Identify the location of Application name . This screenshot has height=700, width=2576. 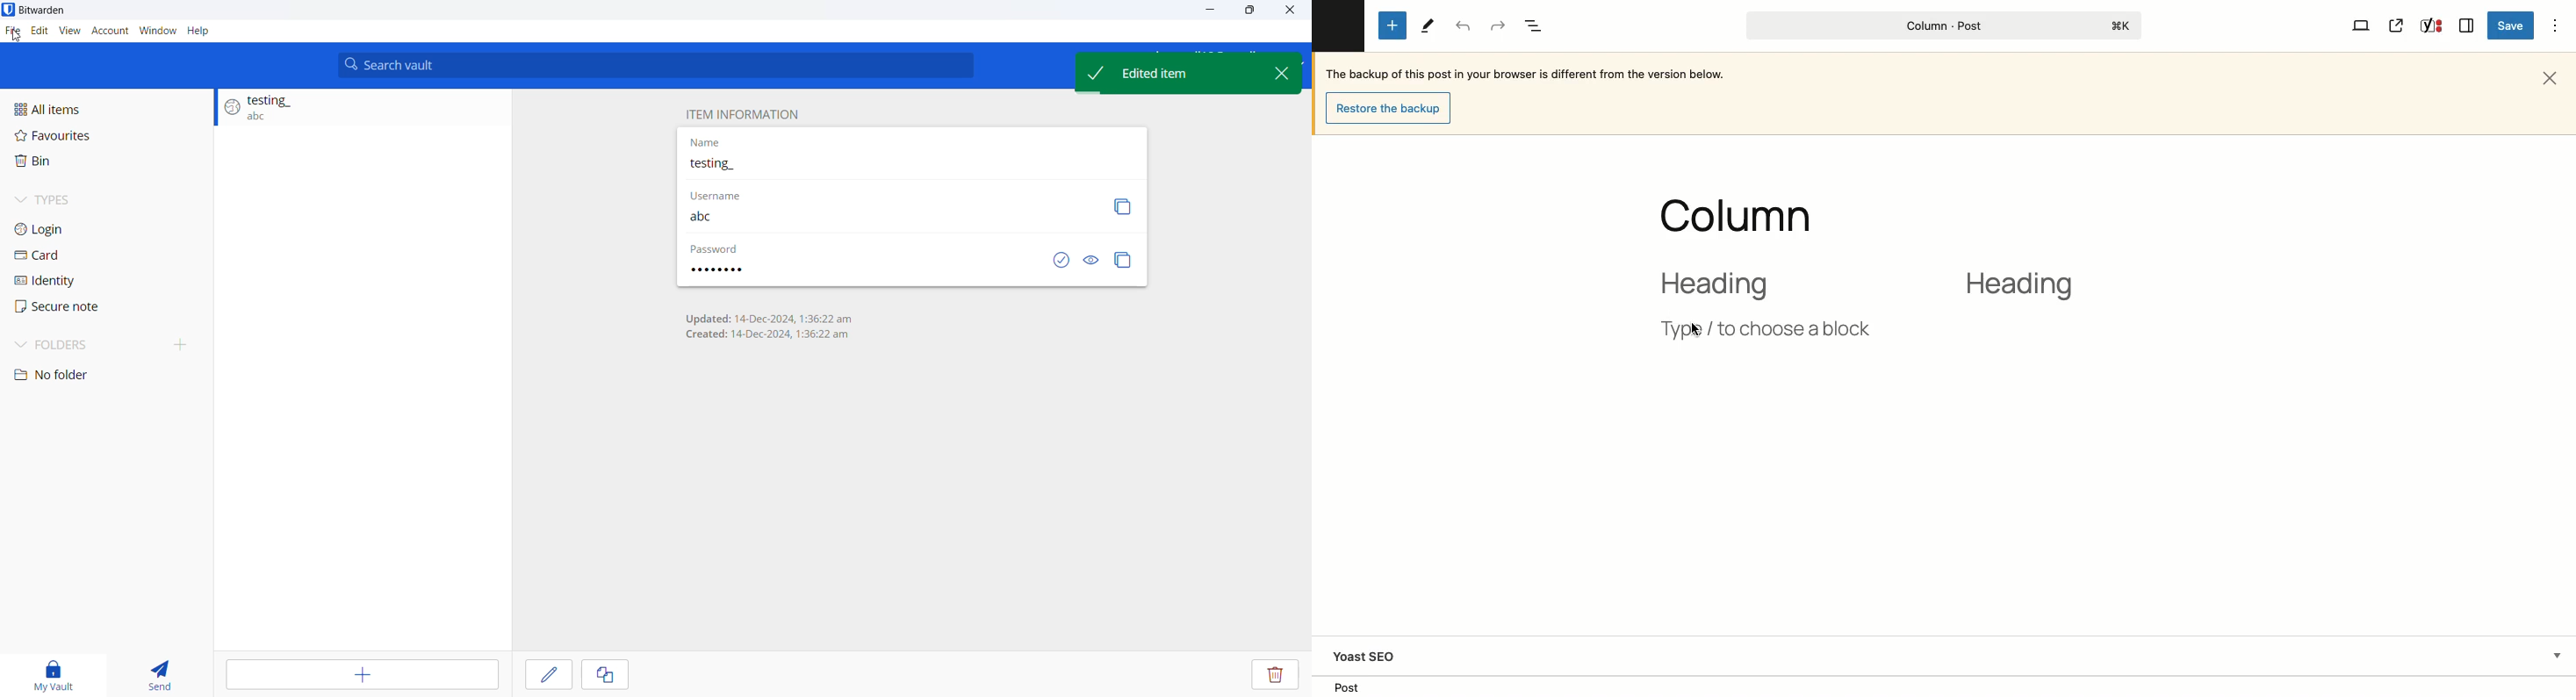
(59, 10).